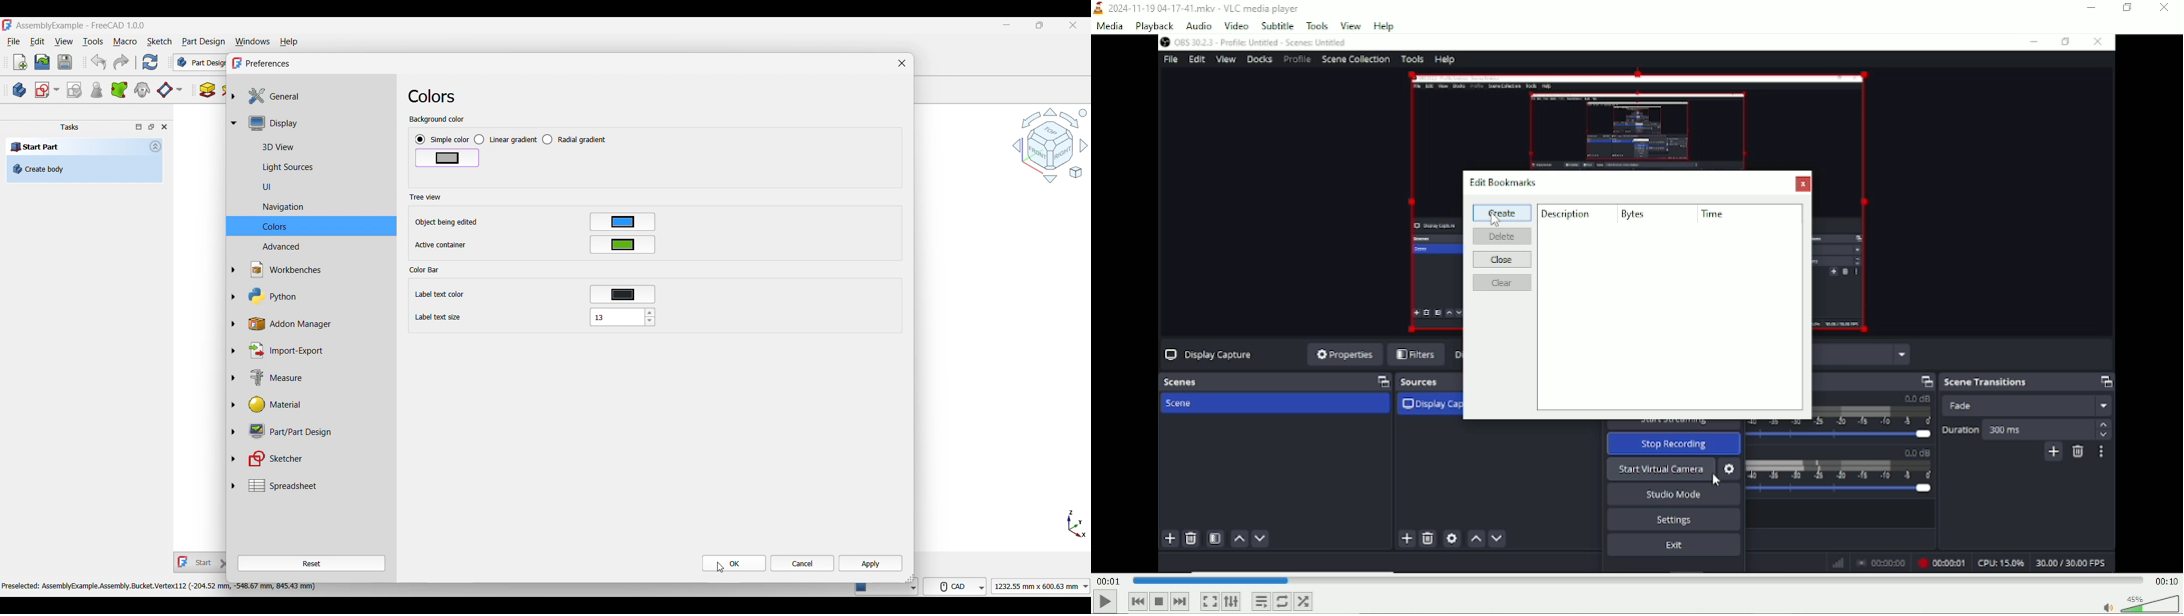  What do you see at coordinates (721, 567) in the screenshot?
I see `Cursor clicking on OK` at bounding box center [721, 567].